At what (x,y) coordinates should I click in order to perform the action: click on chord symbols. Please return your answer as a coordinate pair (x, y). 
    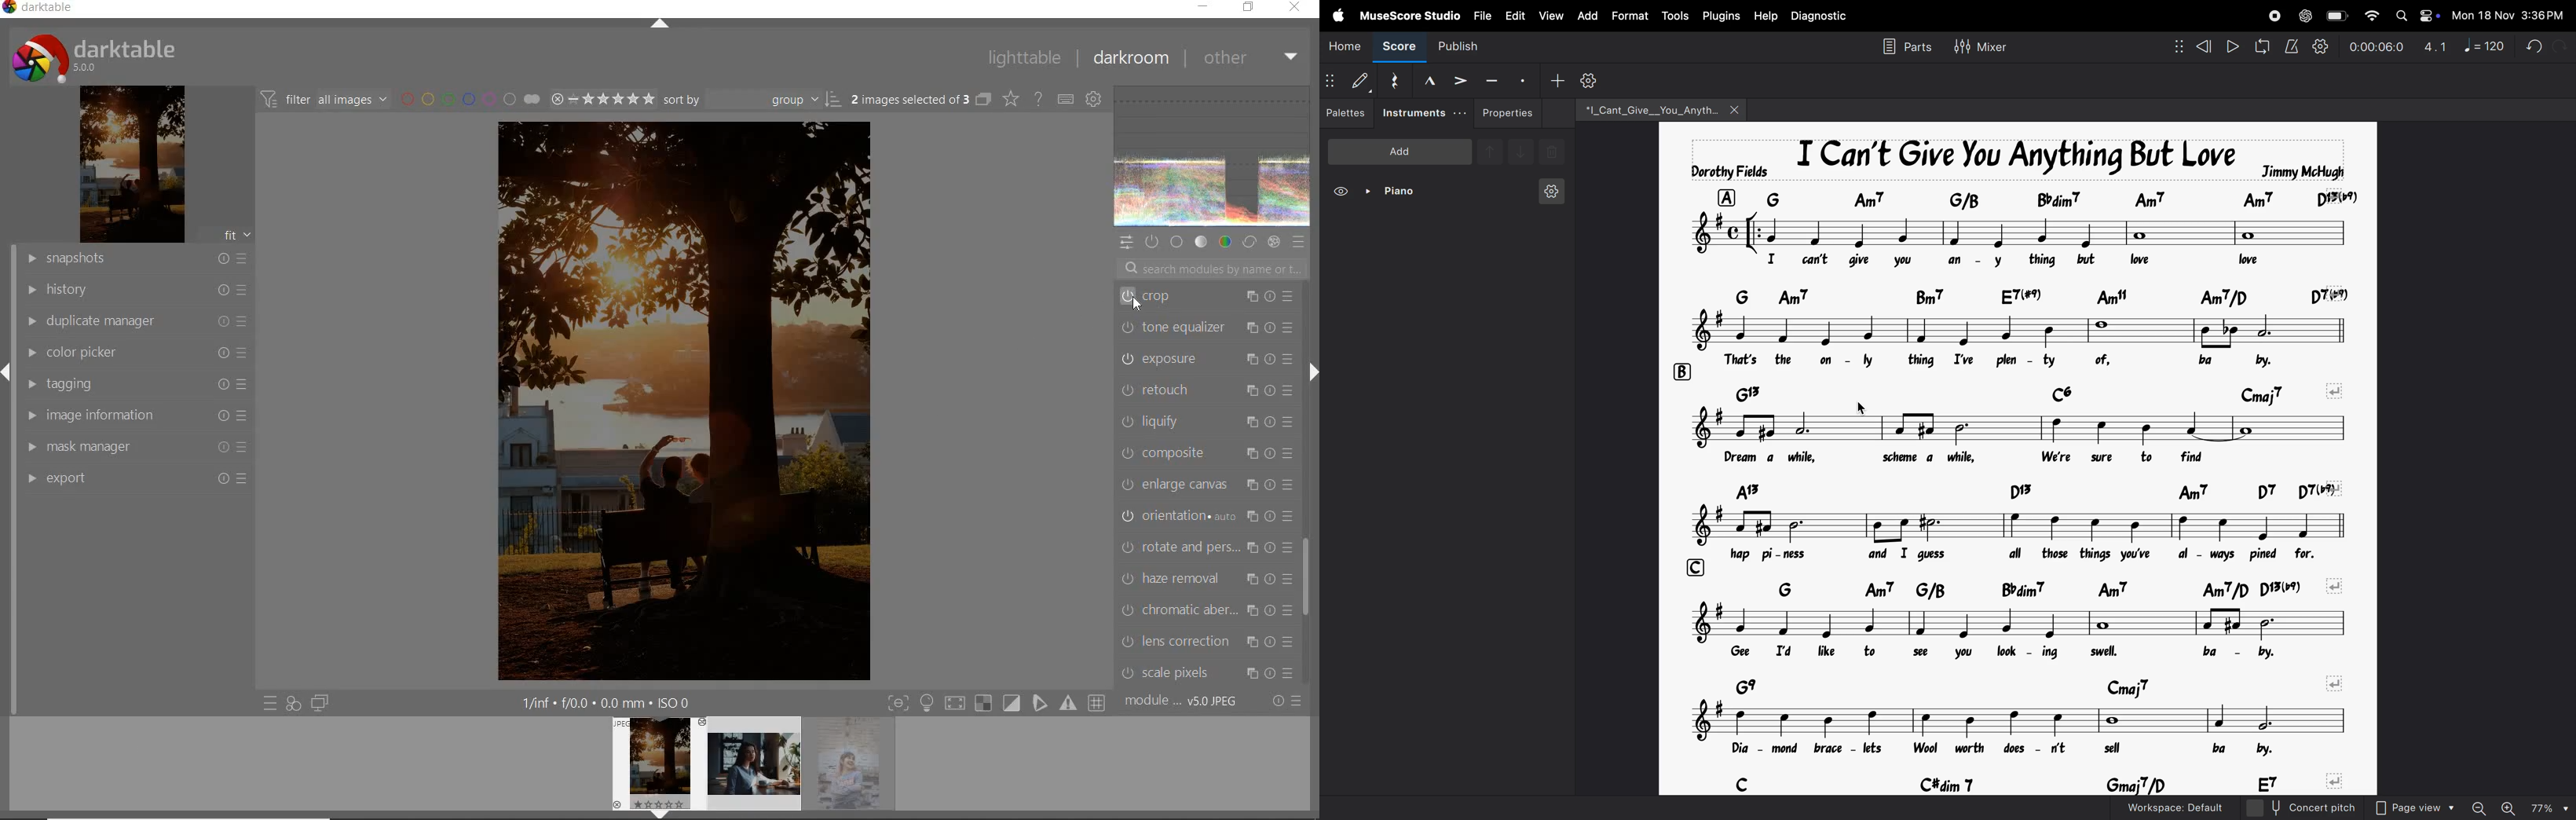
    Looking at the image, I should click on (2030, 780).